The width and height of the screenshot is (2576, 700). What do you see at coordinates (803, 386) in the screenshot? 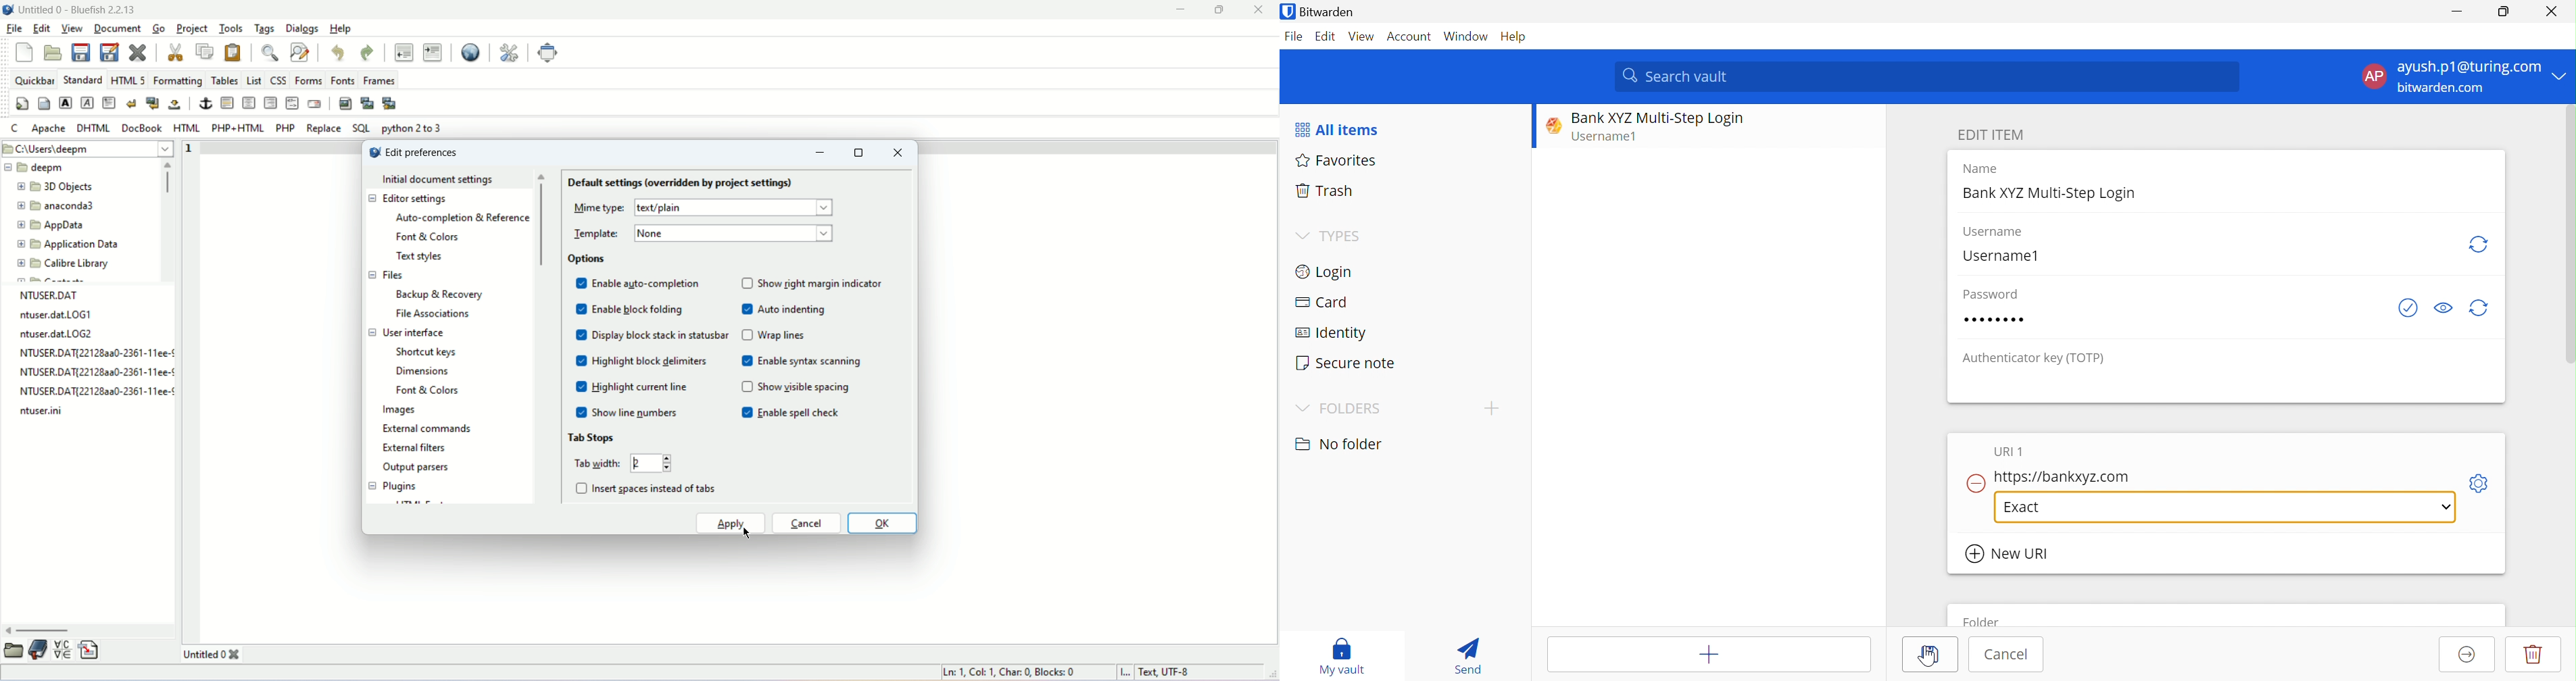
I see `show visible spacing` at bounding box center [803, 386].